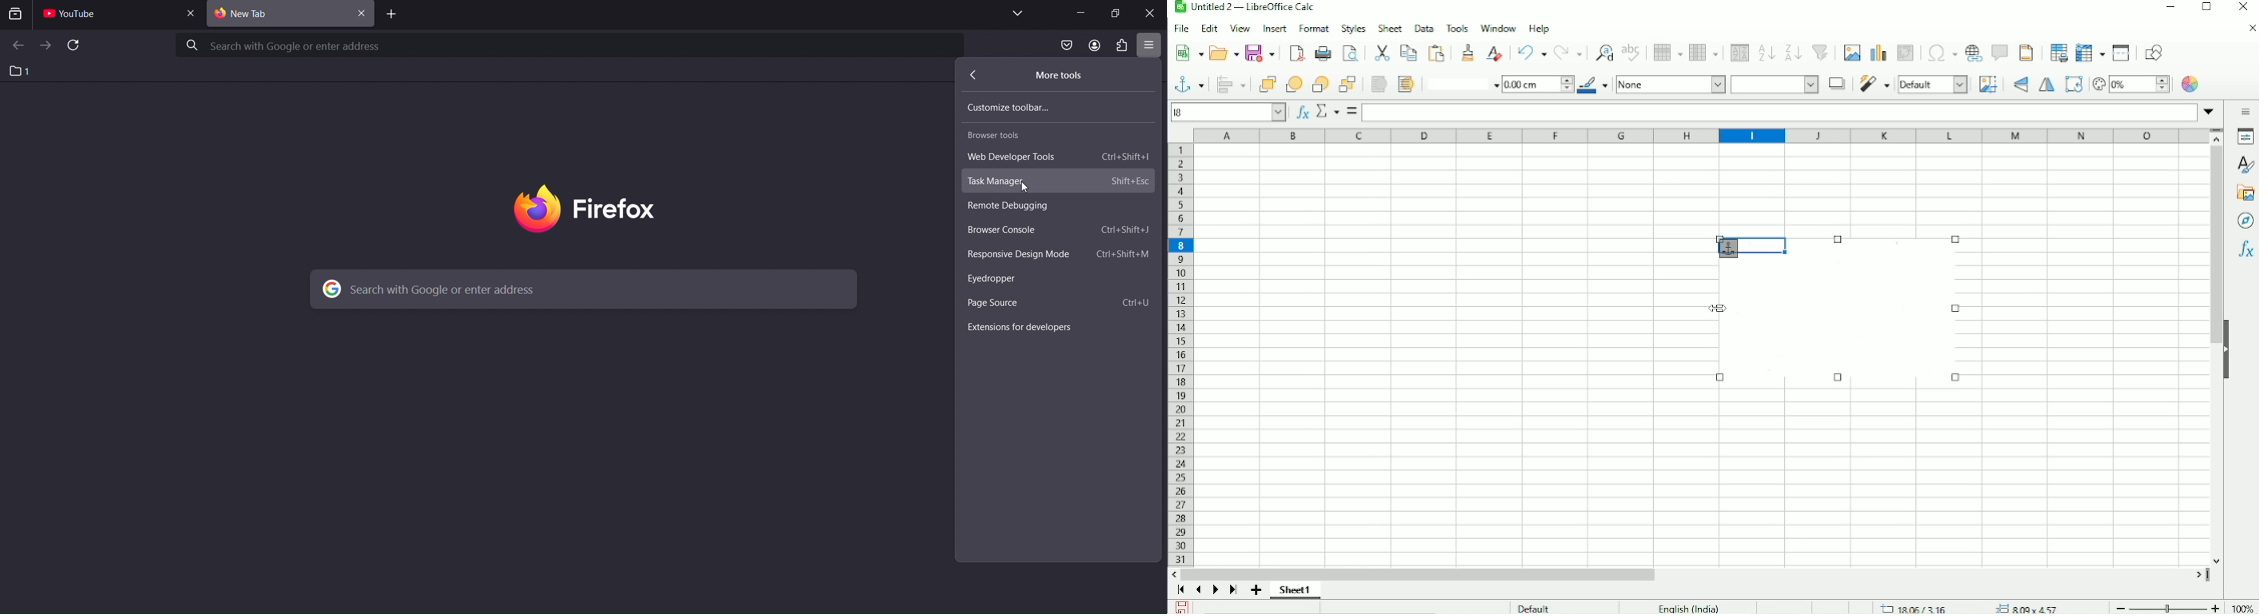  Describe the element at coordinates (1456, 27) in the screenshot. I see `Tools` at that location.